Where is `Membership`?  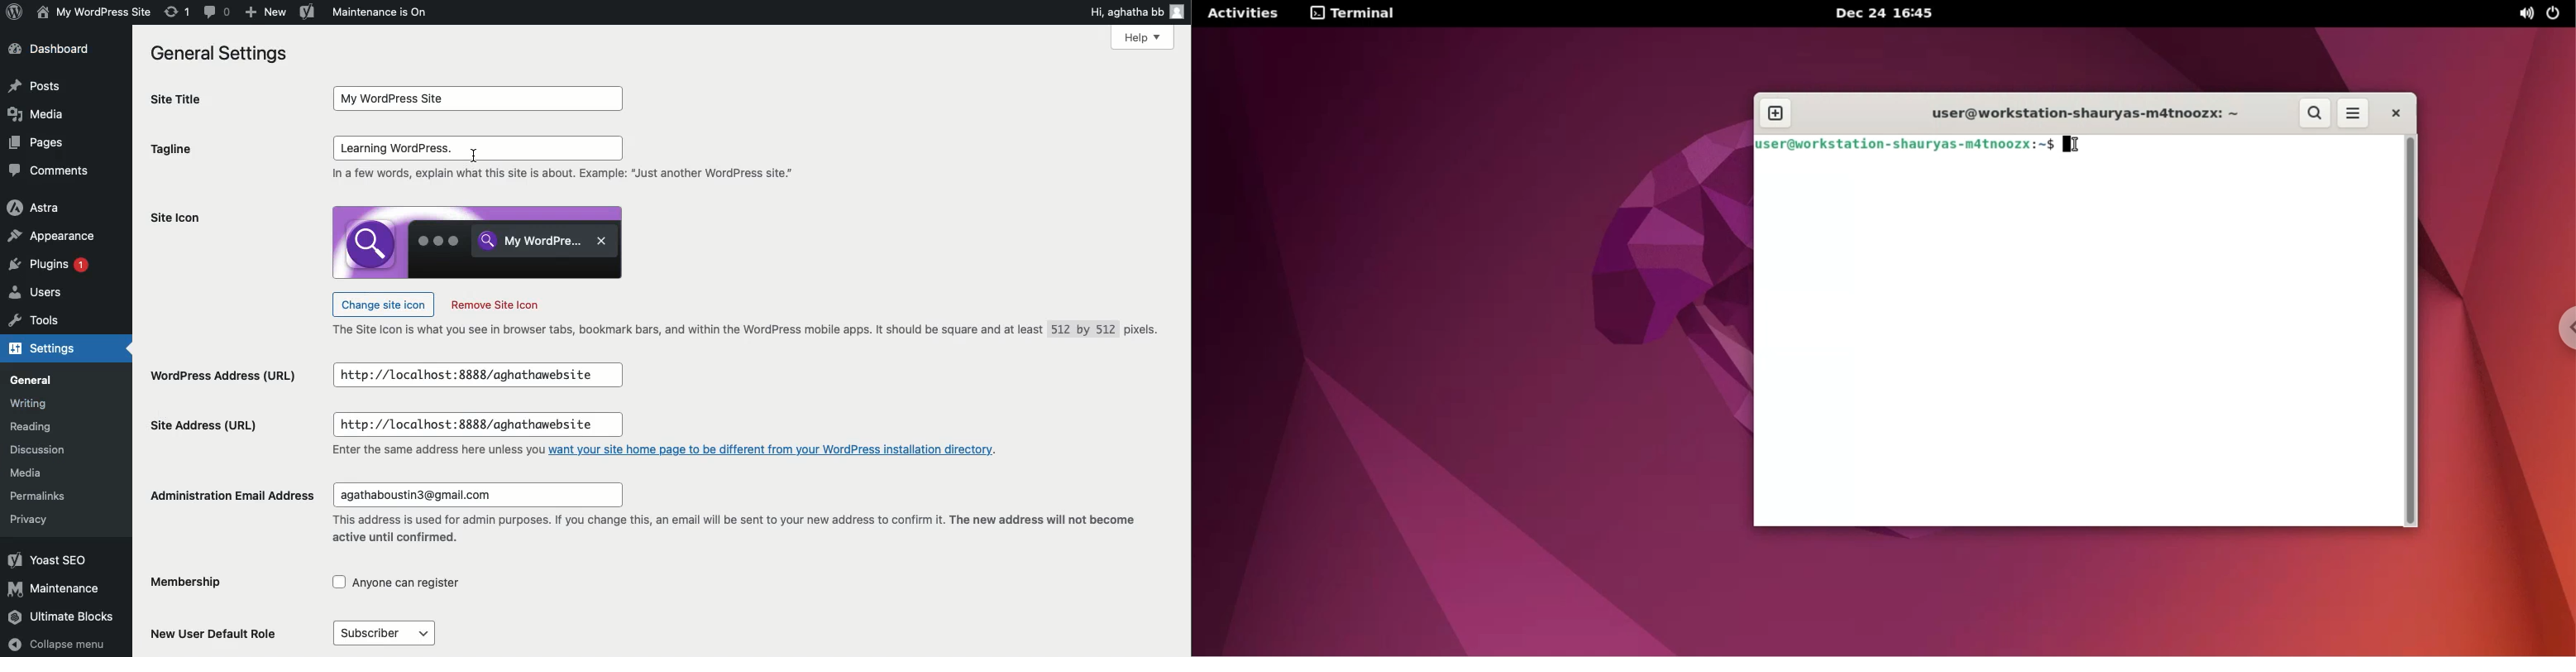
Membership is located at coordinates (191, 583).